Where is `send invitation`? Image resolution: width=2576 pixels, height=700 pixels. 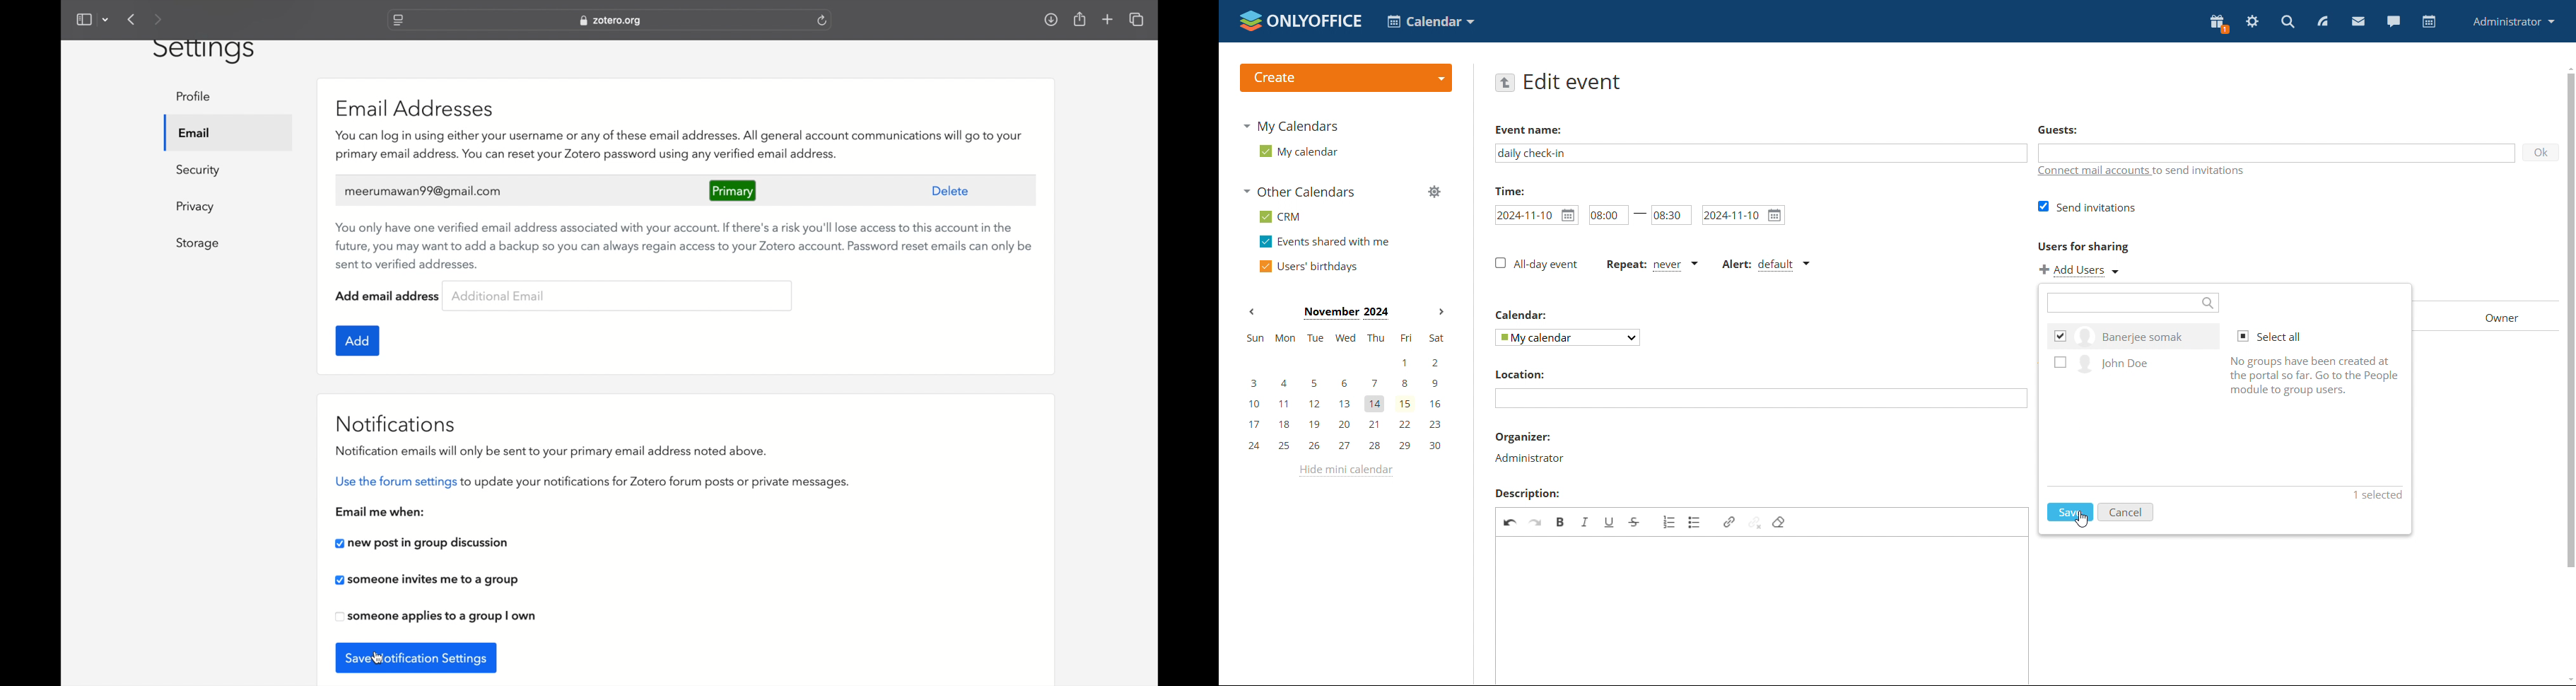
send invitation is located at coordinates (2090, 207).